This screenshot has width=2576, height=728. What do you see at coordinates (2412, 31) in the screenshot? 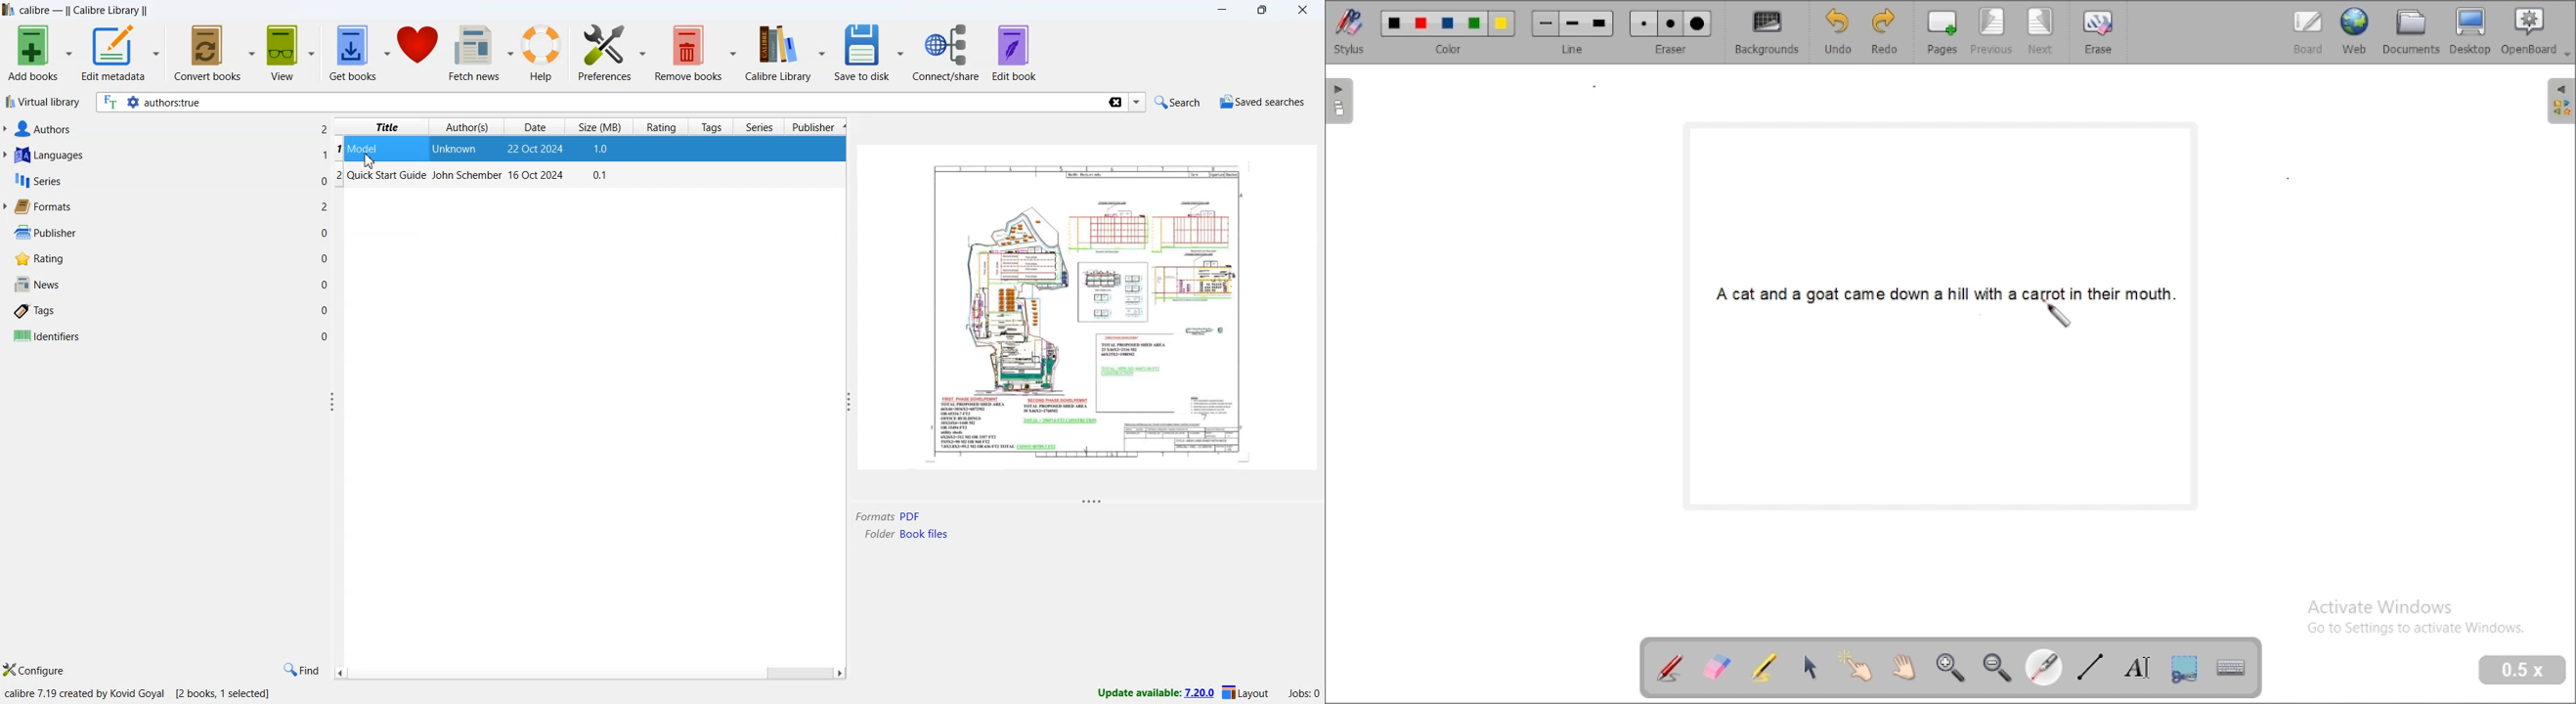
I see `document` at bounding box center [2412, 31].